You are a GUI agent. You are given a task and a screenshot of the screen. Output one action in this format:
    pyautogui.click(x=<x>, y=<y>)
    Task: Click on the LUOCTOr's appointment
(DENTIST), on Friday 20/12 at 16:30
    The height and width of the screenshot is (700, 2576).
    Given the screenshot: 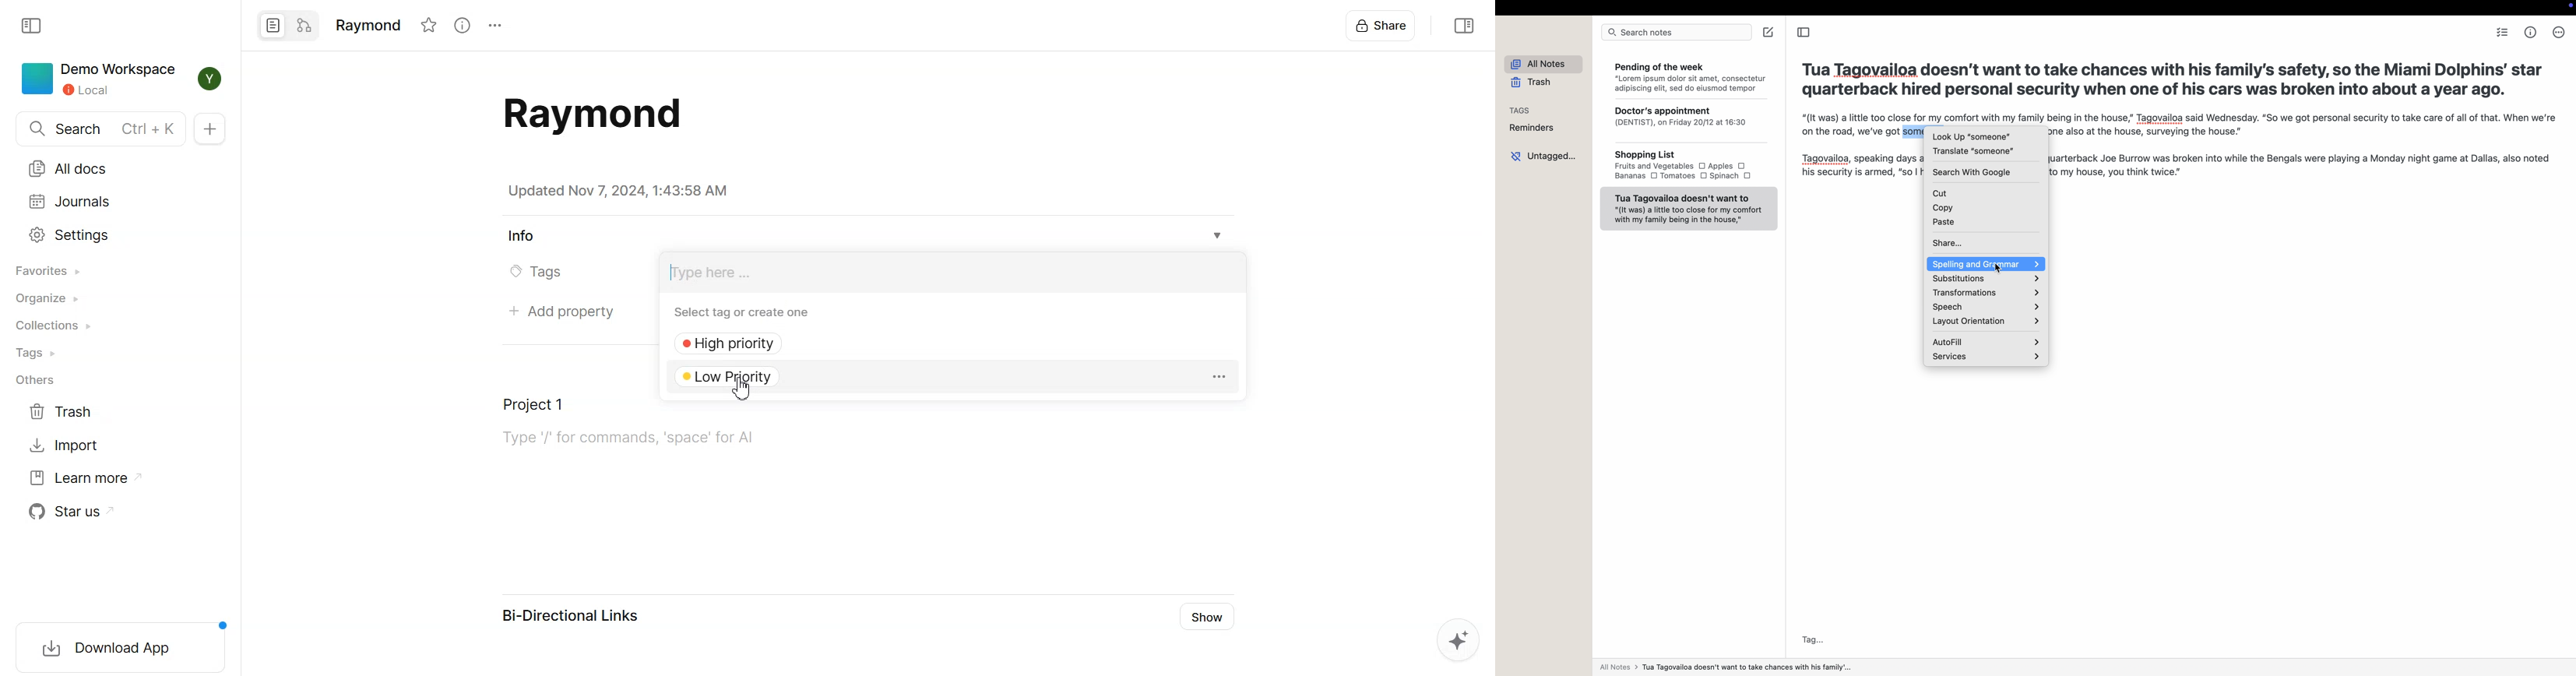 What is the action you would take?
    pyautogui.click(x=1688, y=122)
    